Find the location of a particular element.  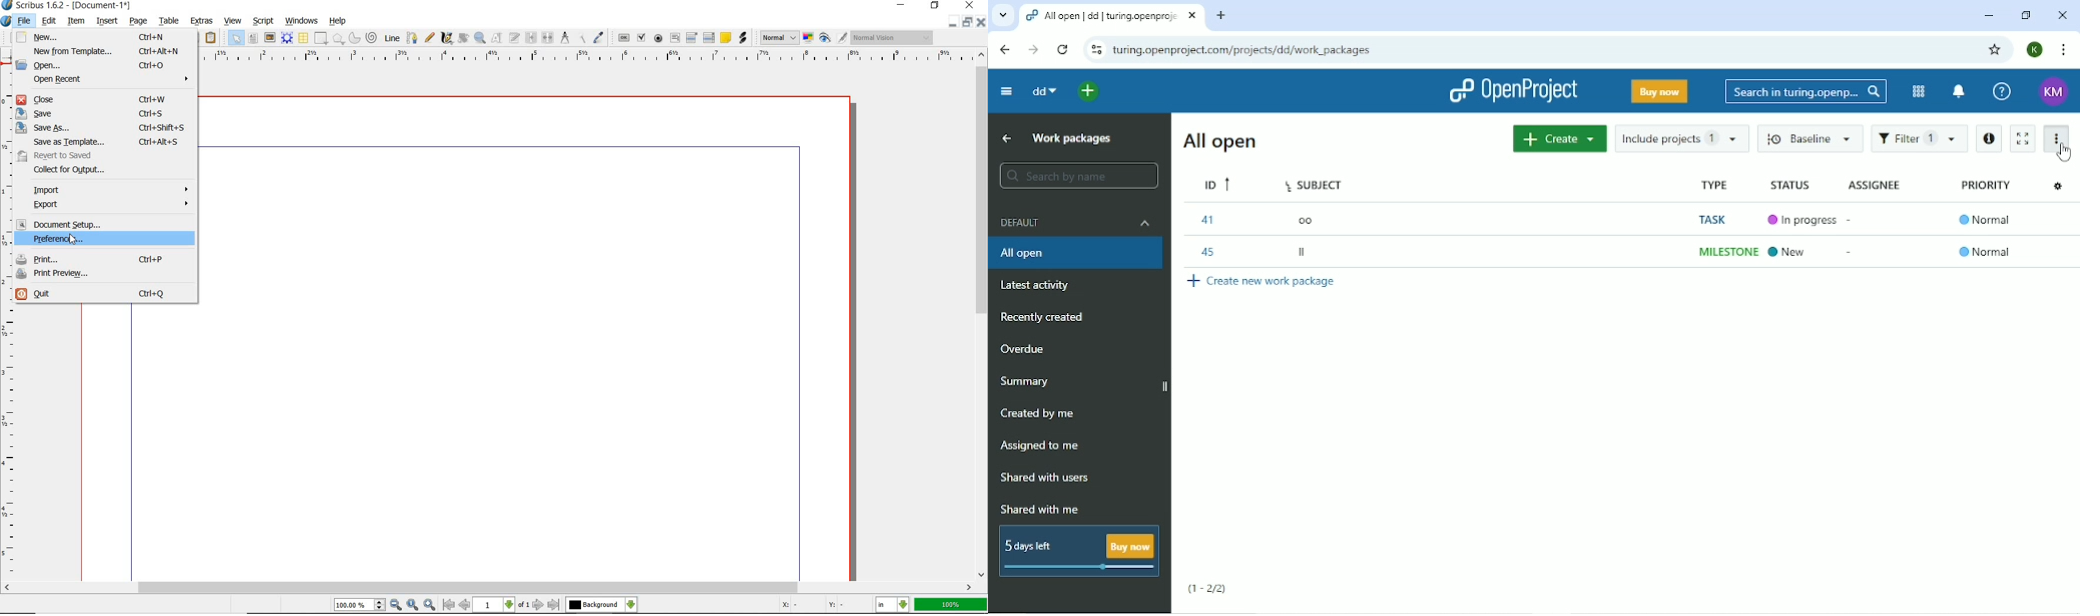

Recently created is located at coordinates (1041, 318).